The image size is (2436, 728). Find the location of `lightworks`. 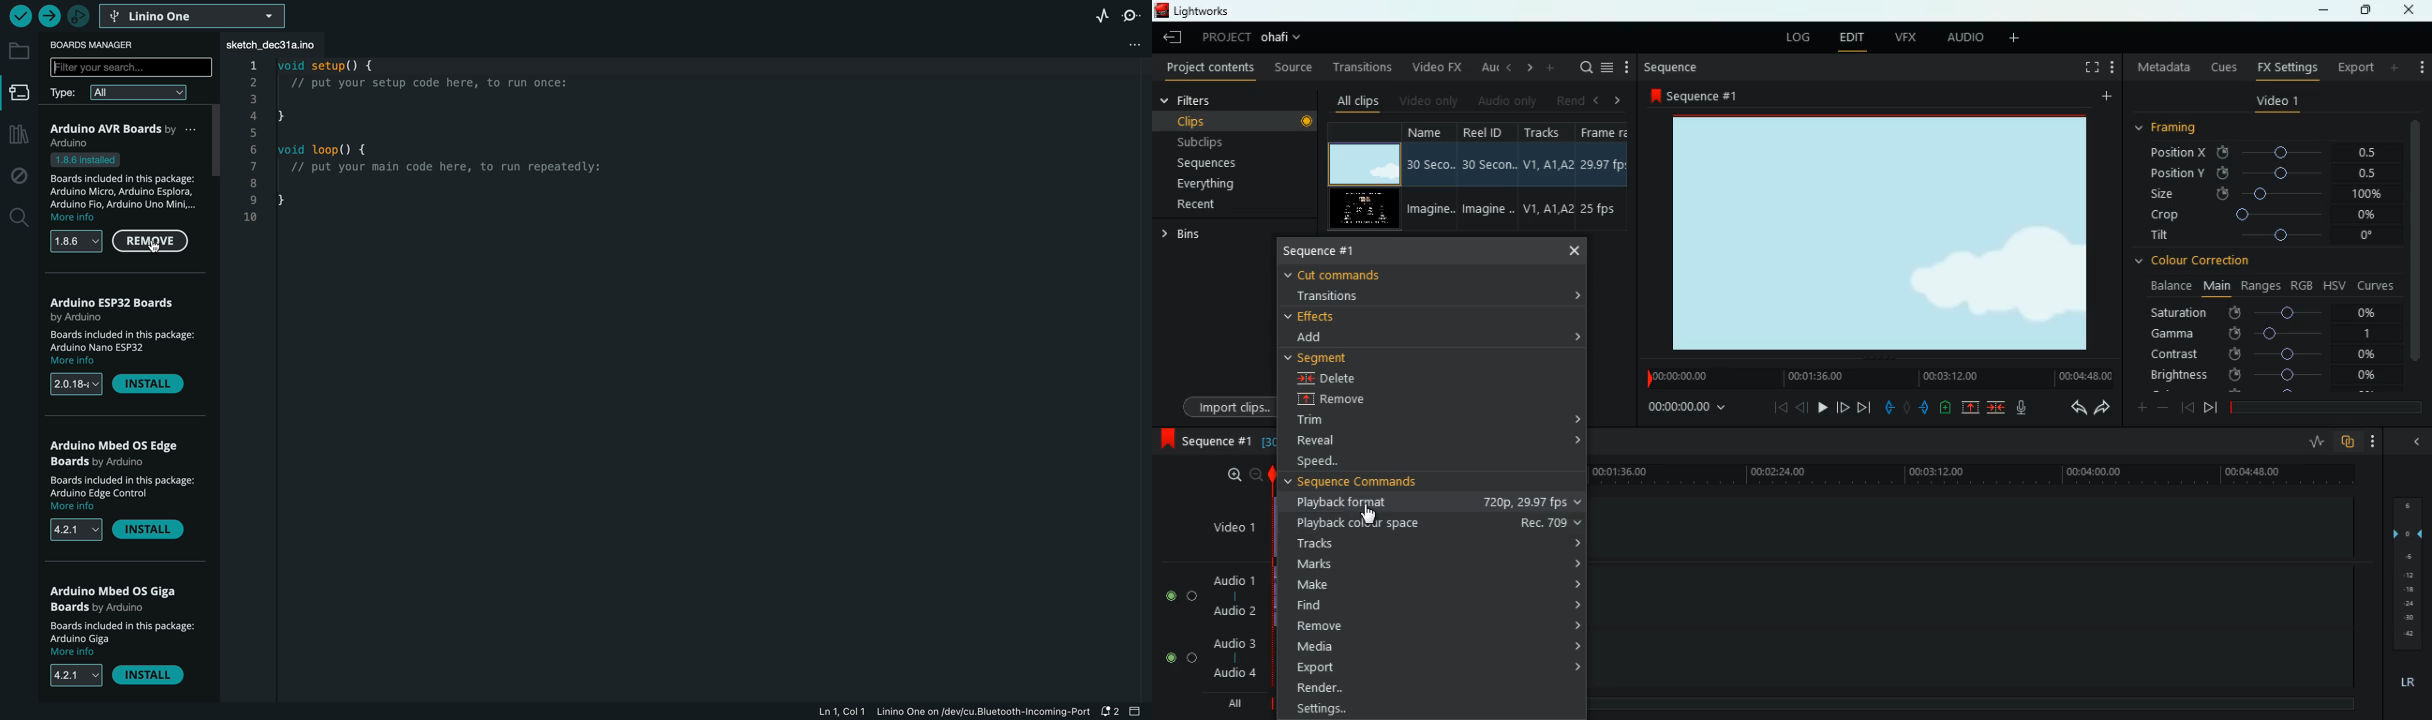

lightworks is located at coordinates (1196, 12).